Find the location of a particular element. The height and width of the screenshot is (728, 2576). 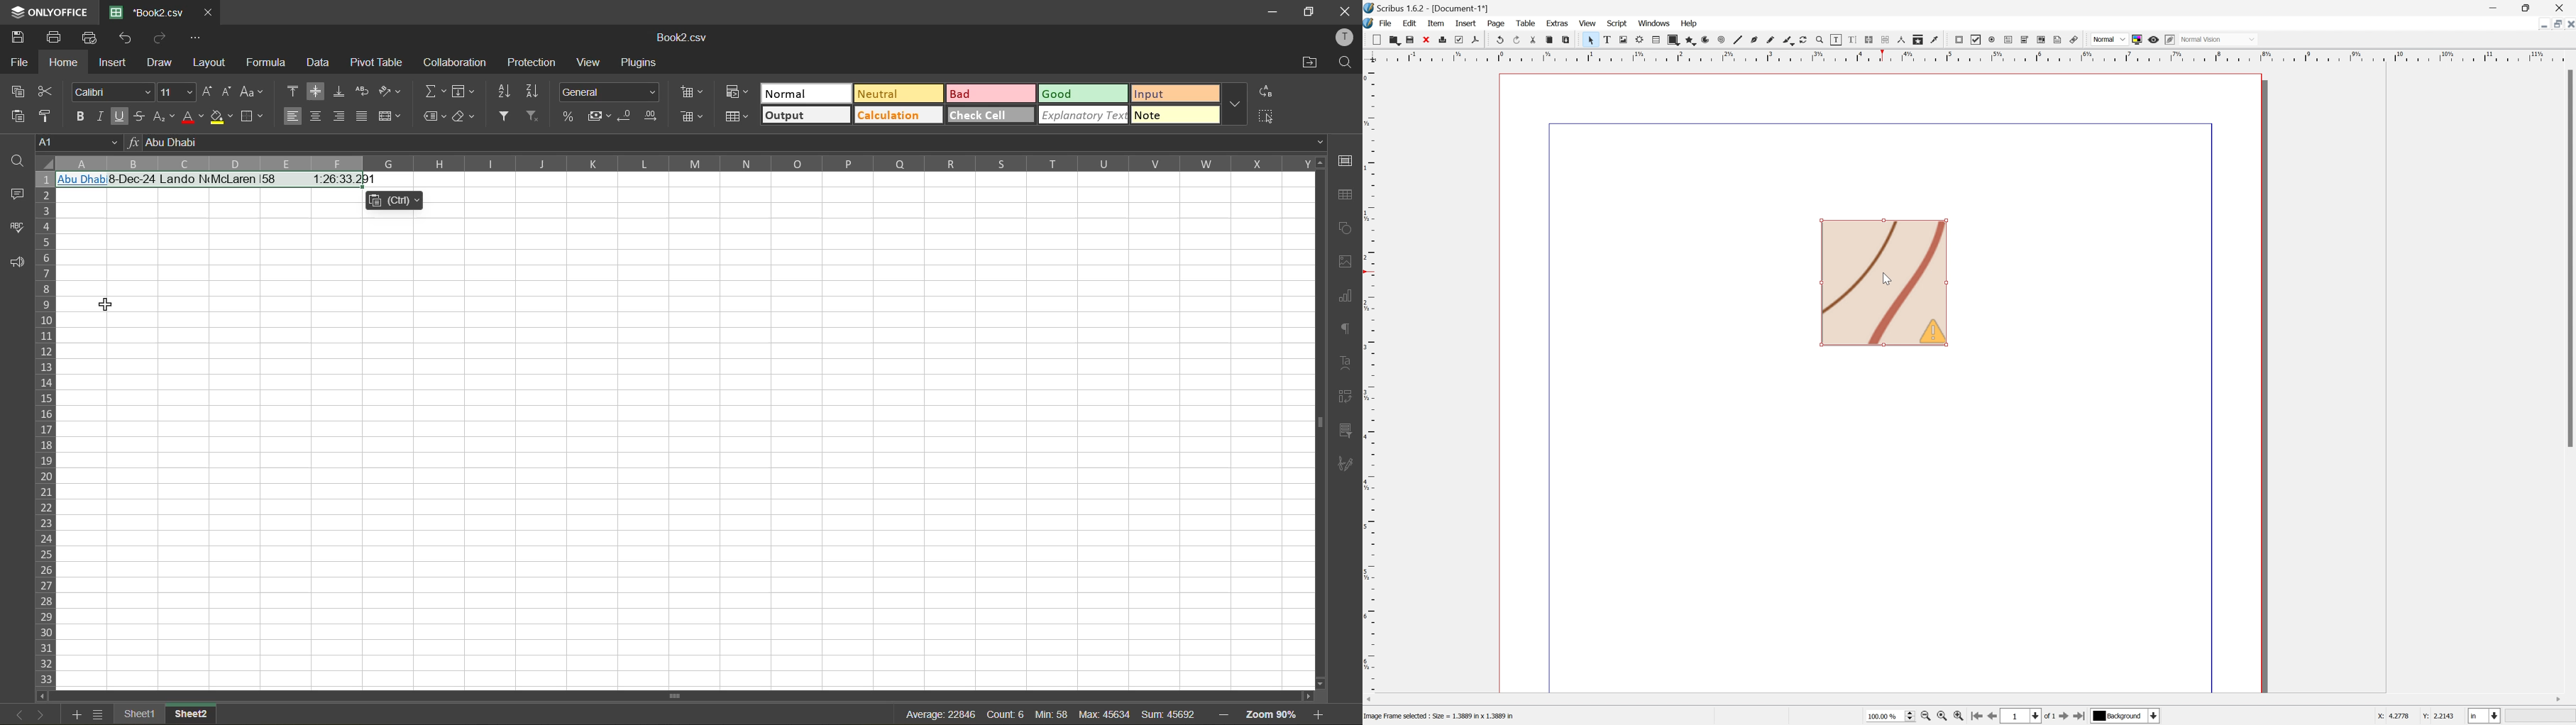

Spiral is located at coordinates (1724, 39).